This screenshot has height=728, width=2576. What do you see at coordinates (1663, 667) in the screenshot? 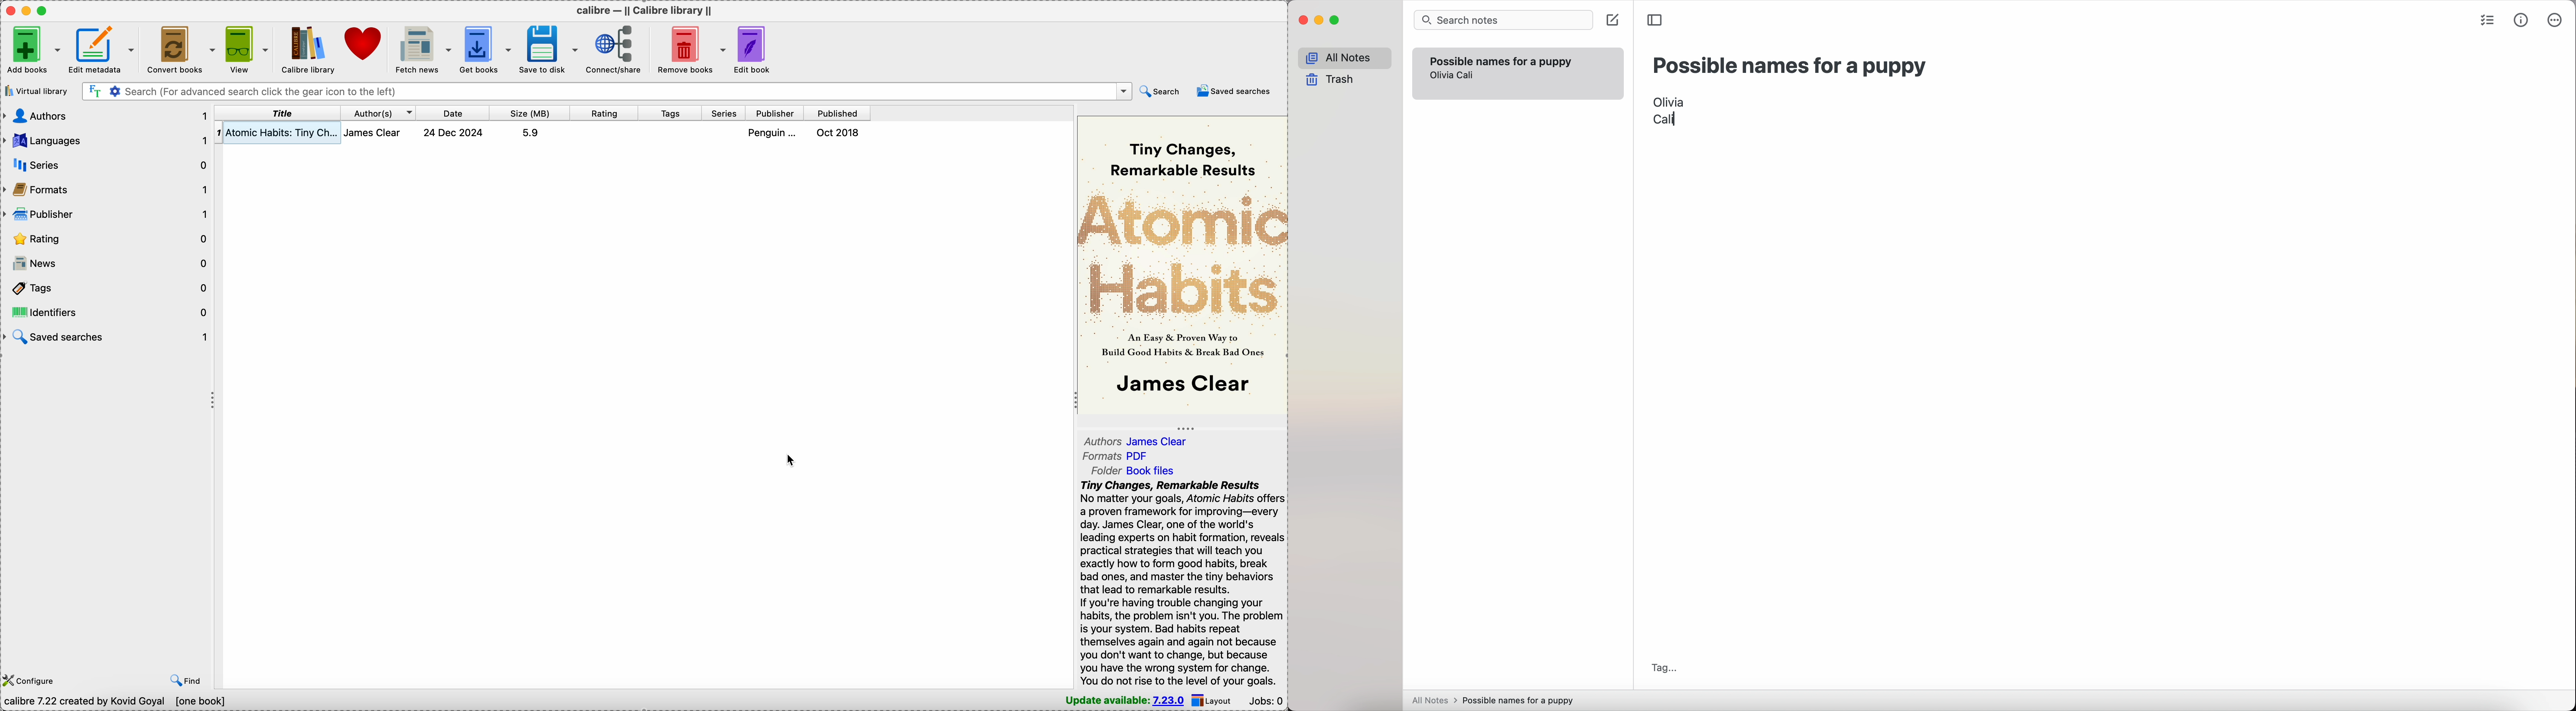
I see `tag` at bounding box center [1663, 667].